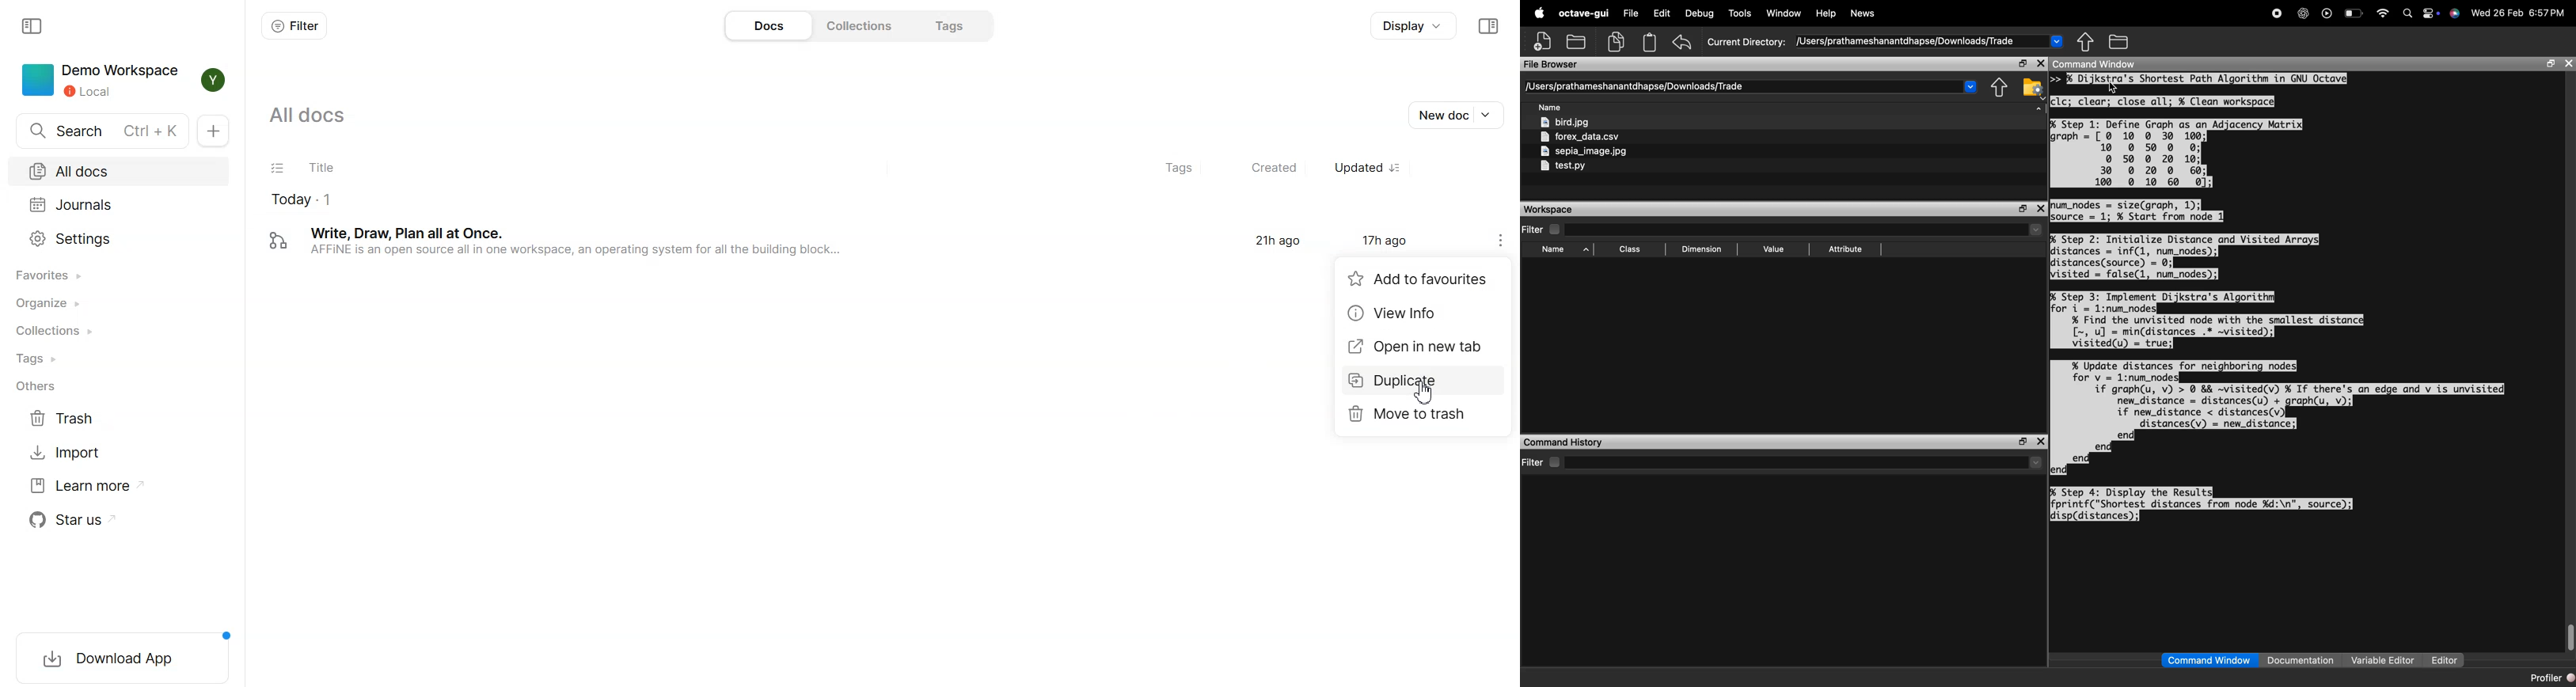 The image size is (2576, 700). I want to click on filter, so click(1542, 230).